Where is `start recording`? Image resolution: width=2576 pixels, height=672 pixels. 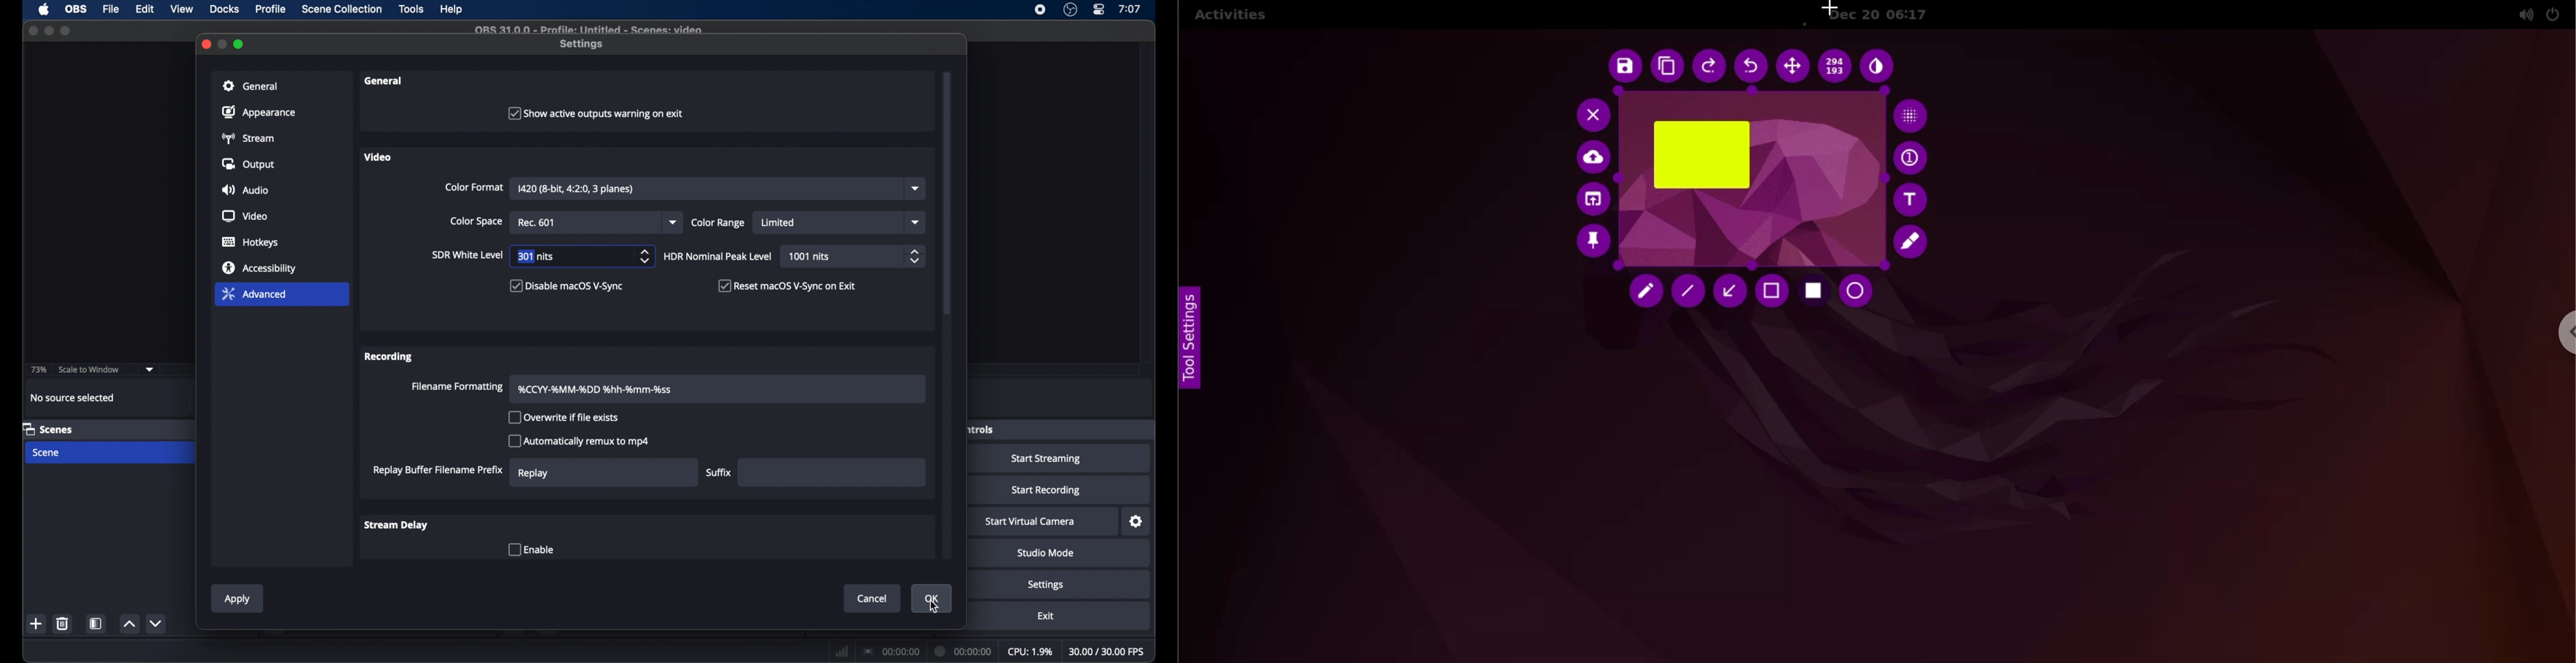 start recording is located at coordinates (1047, 490).